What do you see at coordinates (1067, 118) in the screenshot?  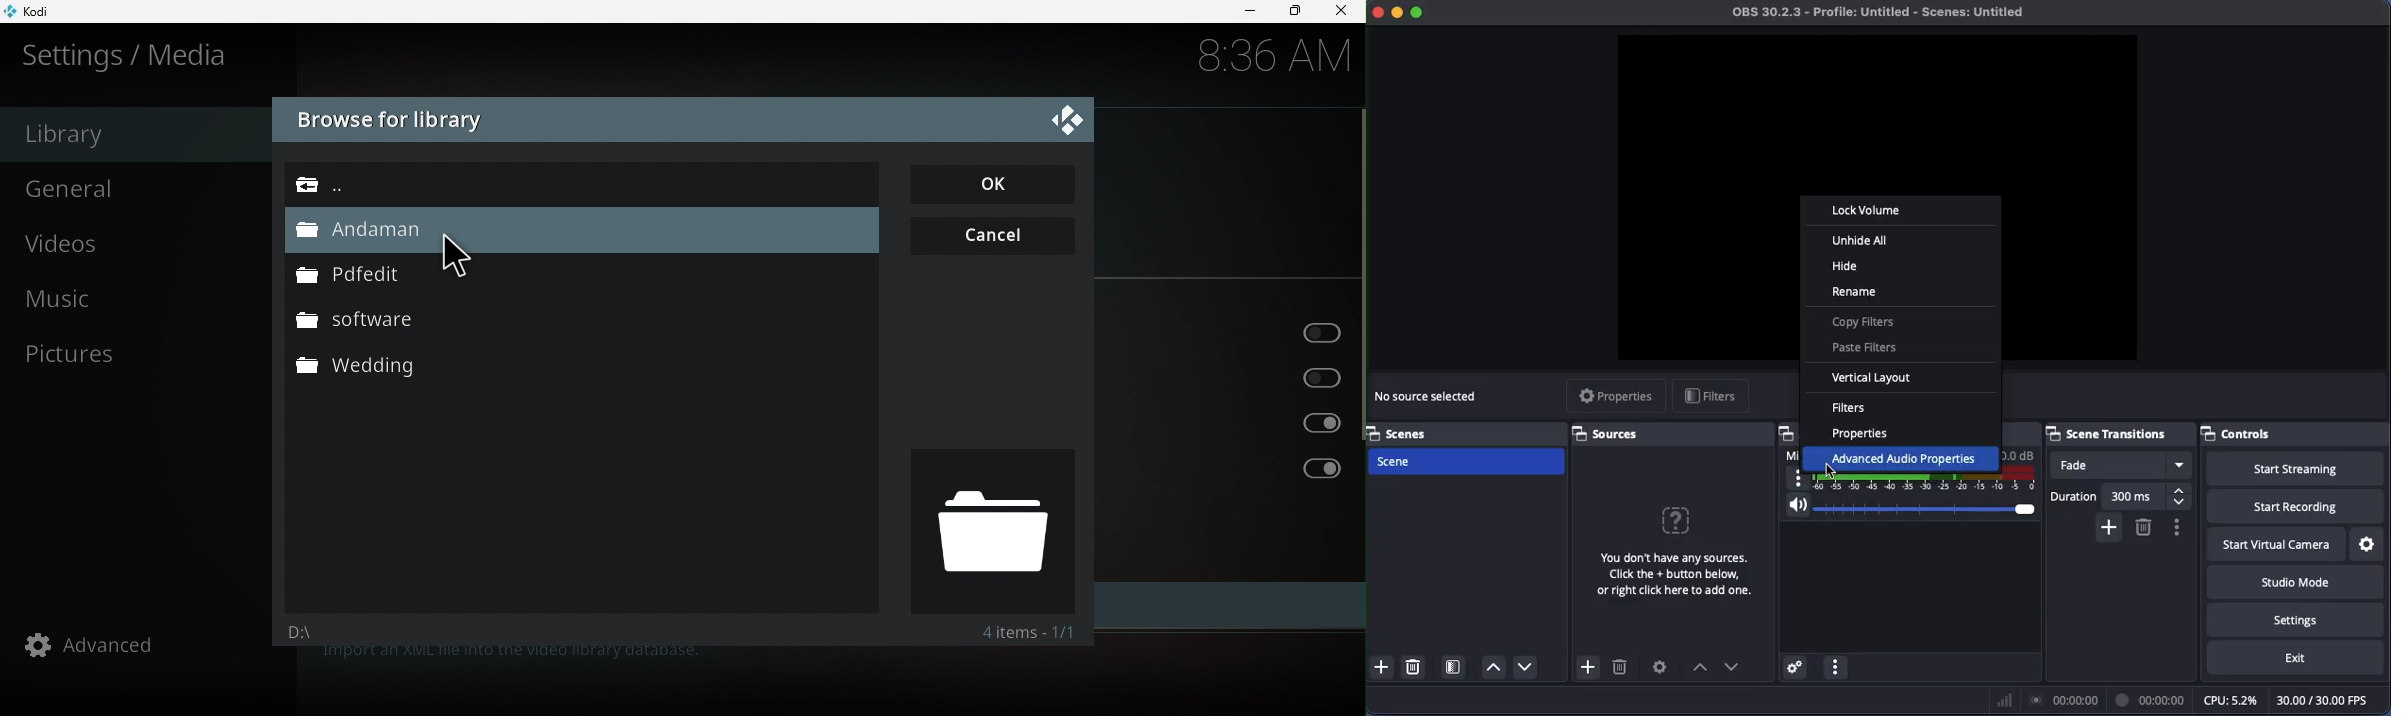 I see `Close` at bounding box center [1067, 118].